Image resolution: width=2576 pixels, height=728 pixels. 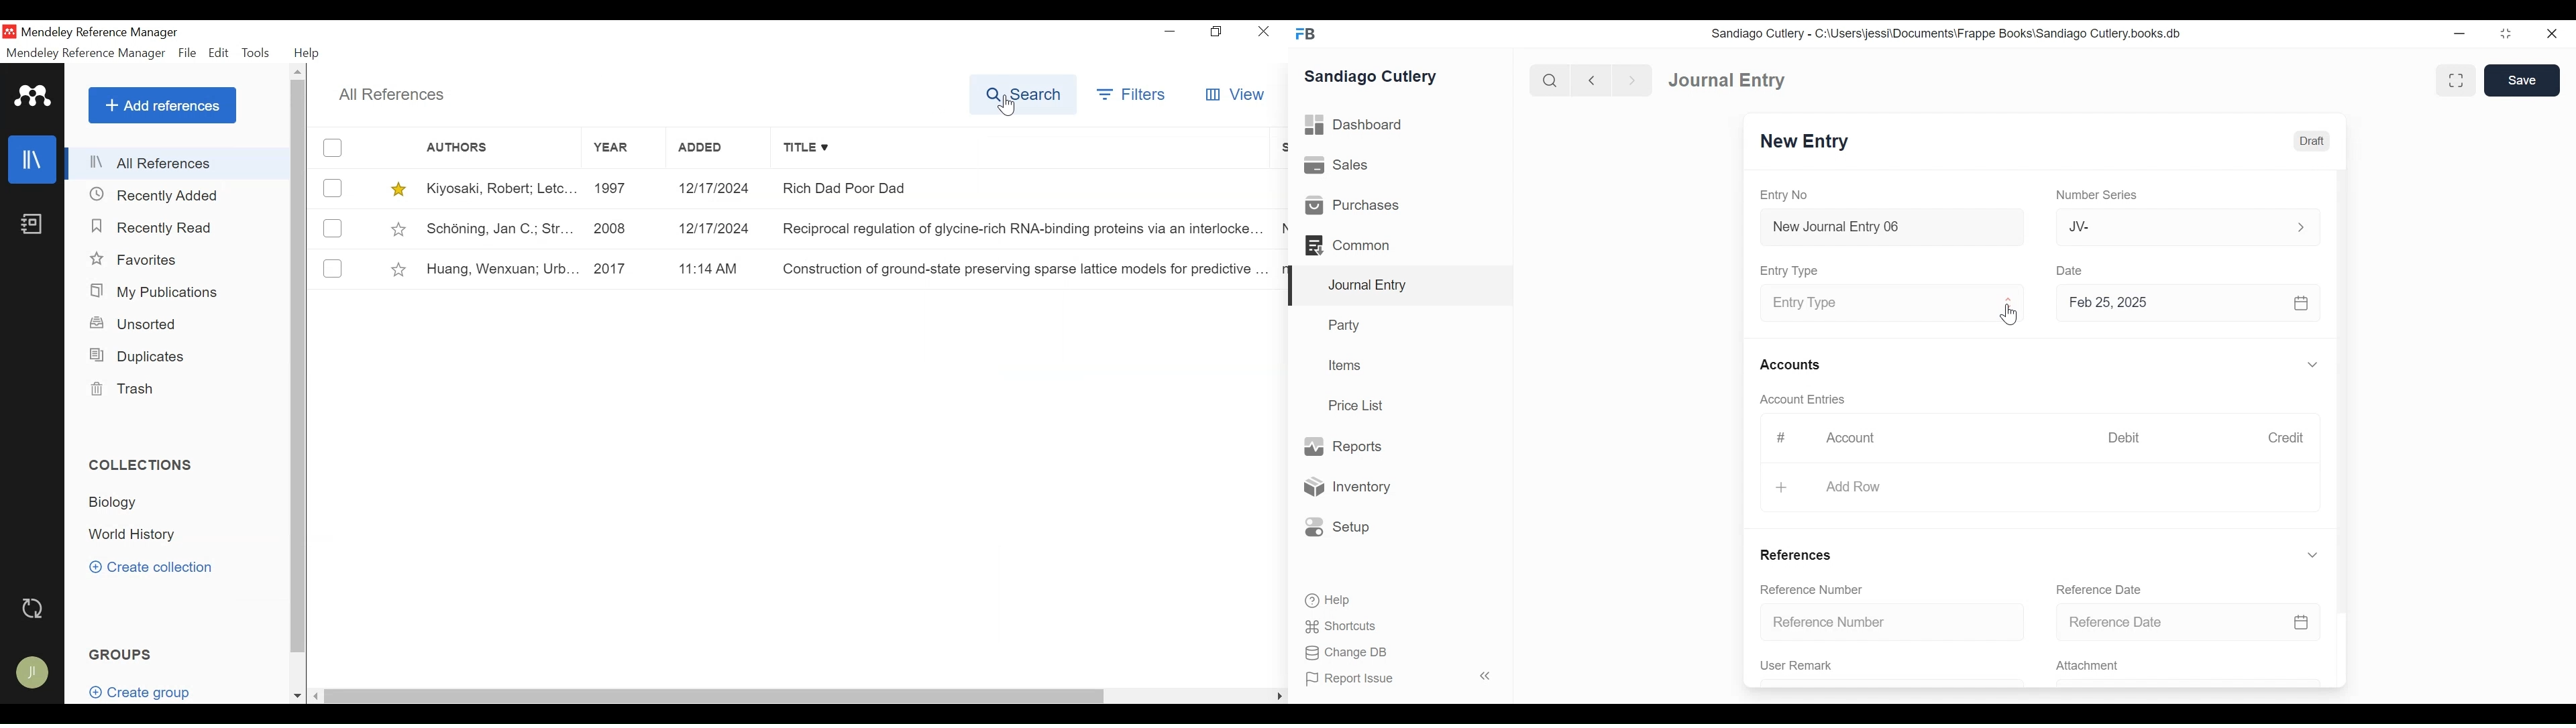 What do you see at coordinates (1783, 488) in the screenshot?
I see `+` at bounding box center [1783, 488].